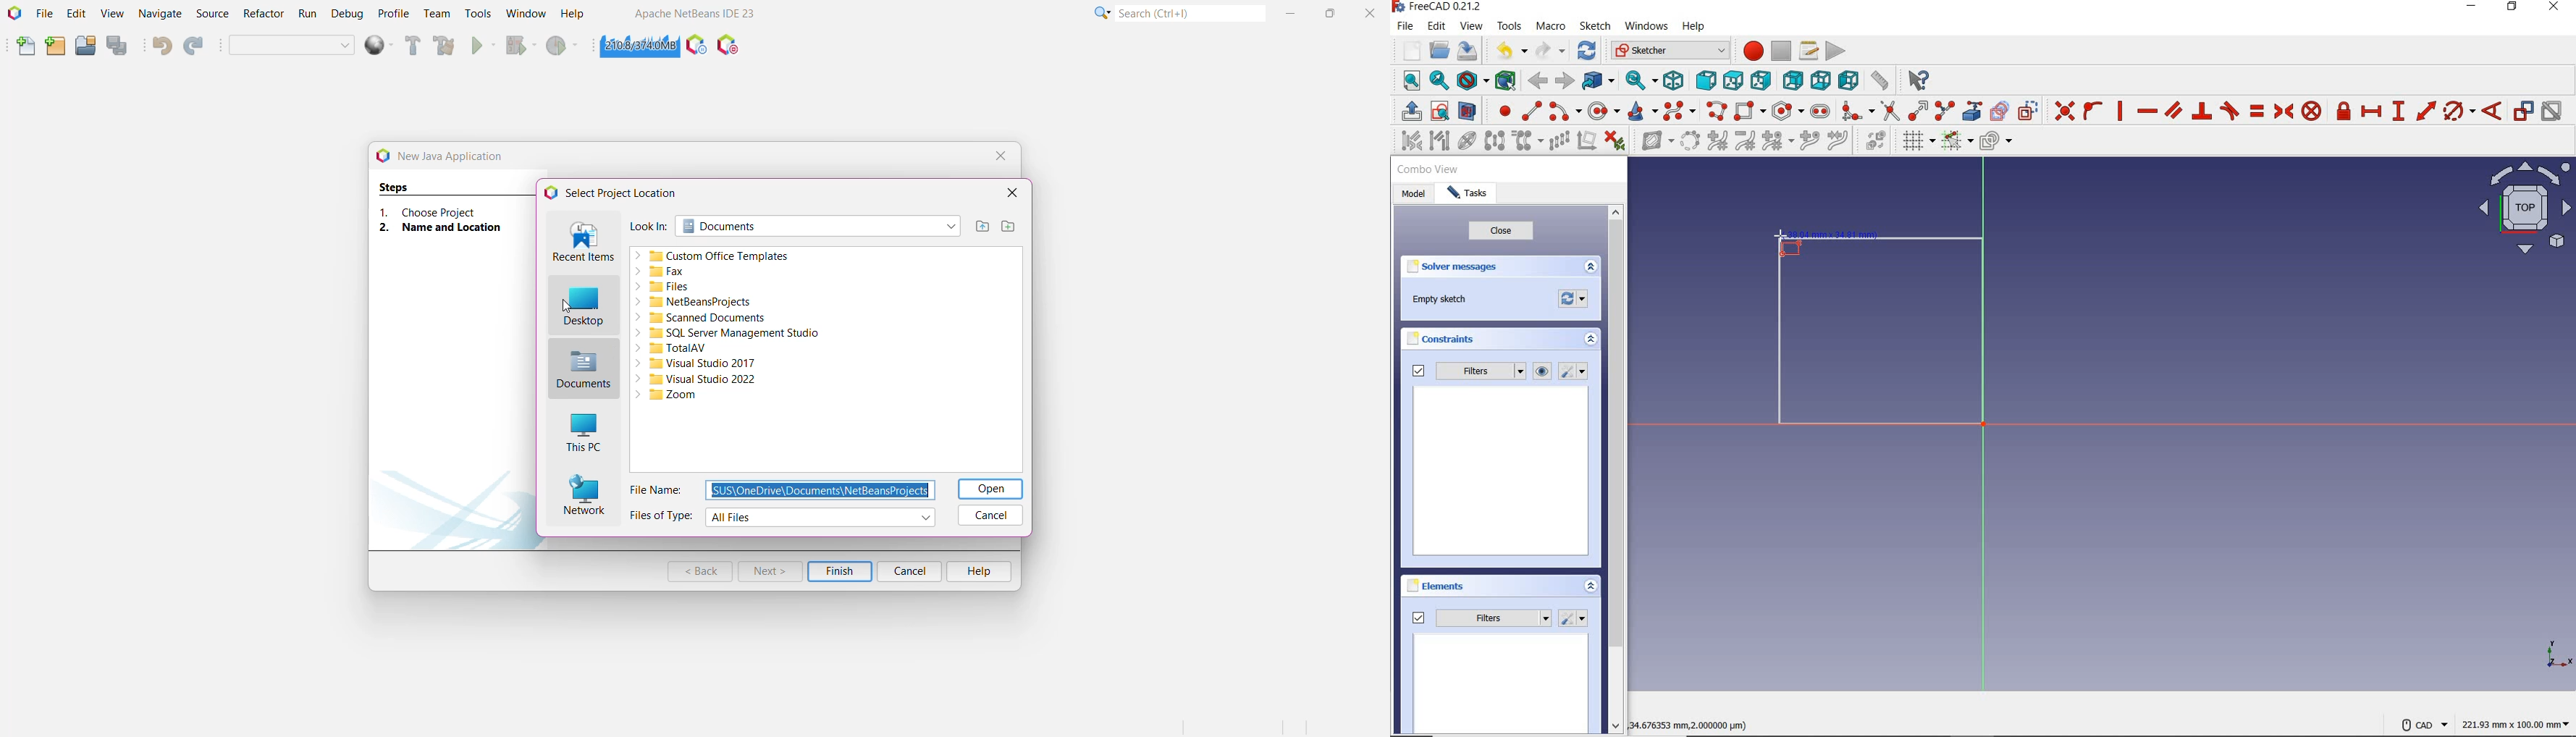 This screenshot has height=756, width=2576. What do you see at coordinates (1586, 141) in the screenshot?
I see `remove axes alignment` at bounding box center [1586, 141].